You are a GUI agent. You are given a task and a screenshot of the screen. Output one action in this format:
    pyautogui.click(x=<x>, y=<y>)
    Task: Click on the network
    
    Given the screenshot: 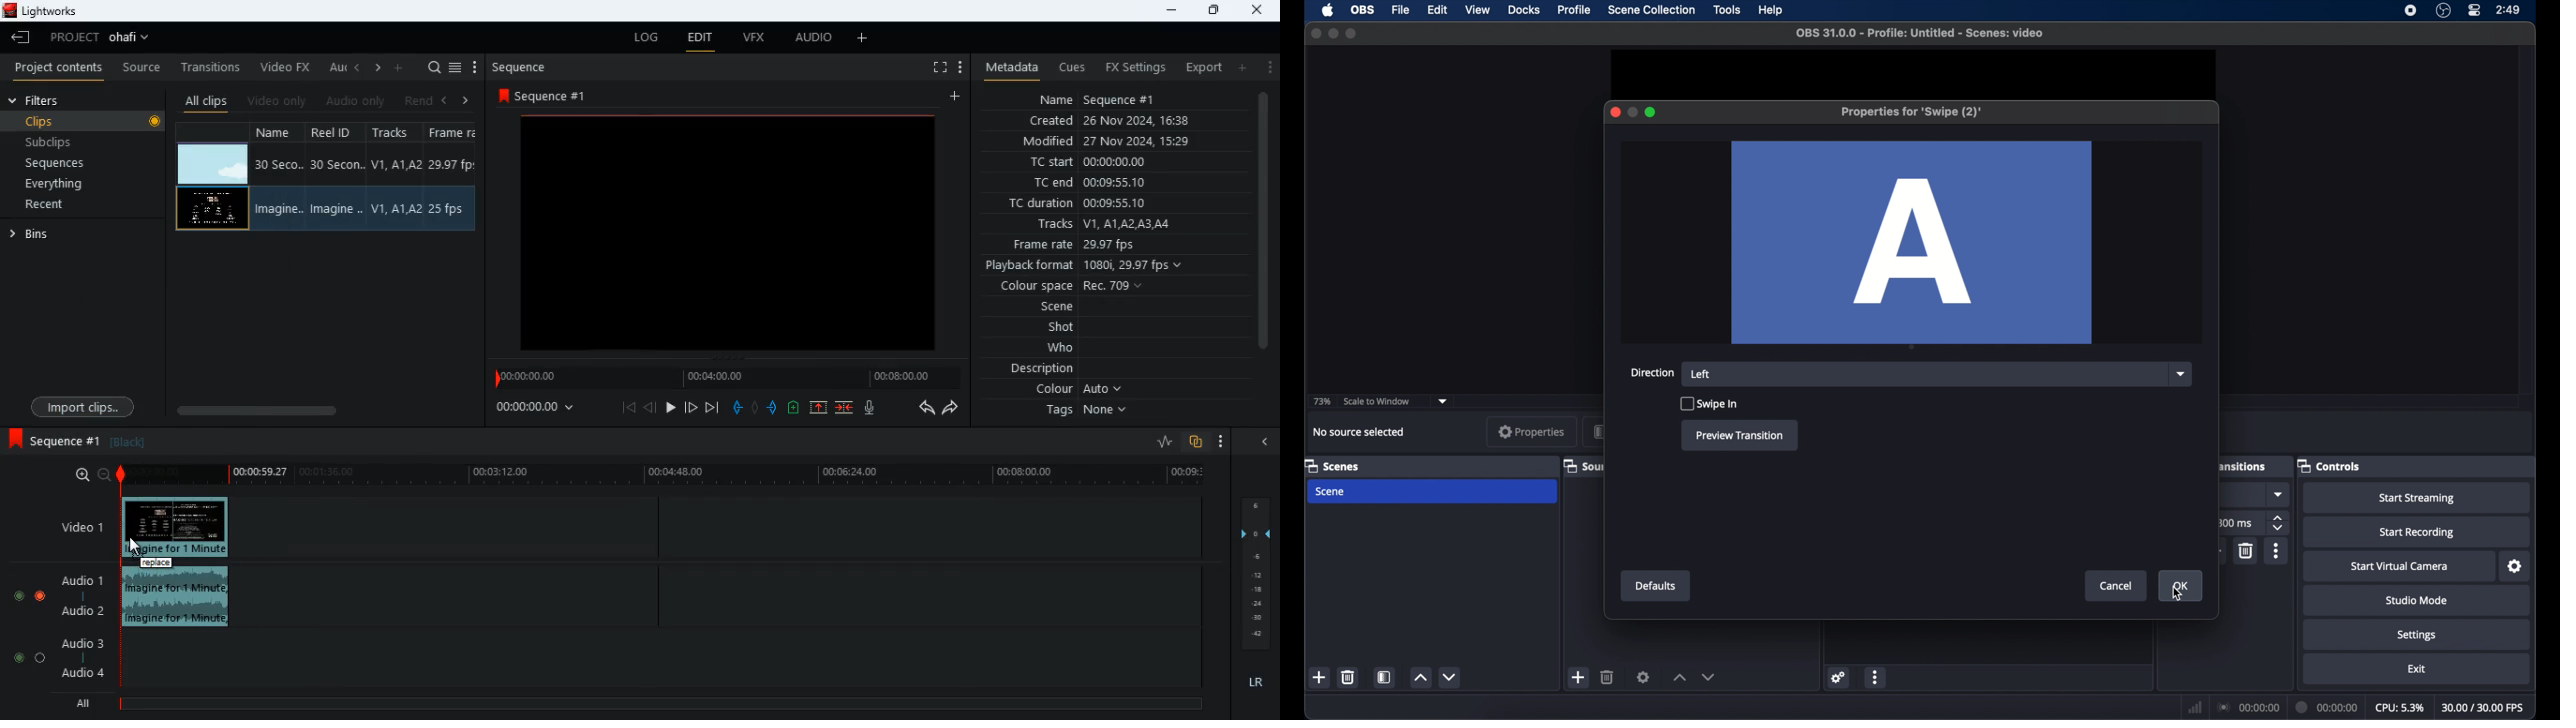 What is the action you would take?
    pyautogui.click(x=2193, y=708)
    